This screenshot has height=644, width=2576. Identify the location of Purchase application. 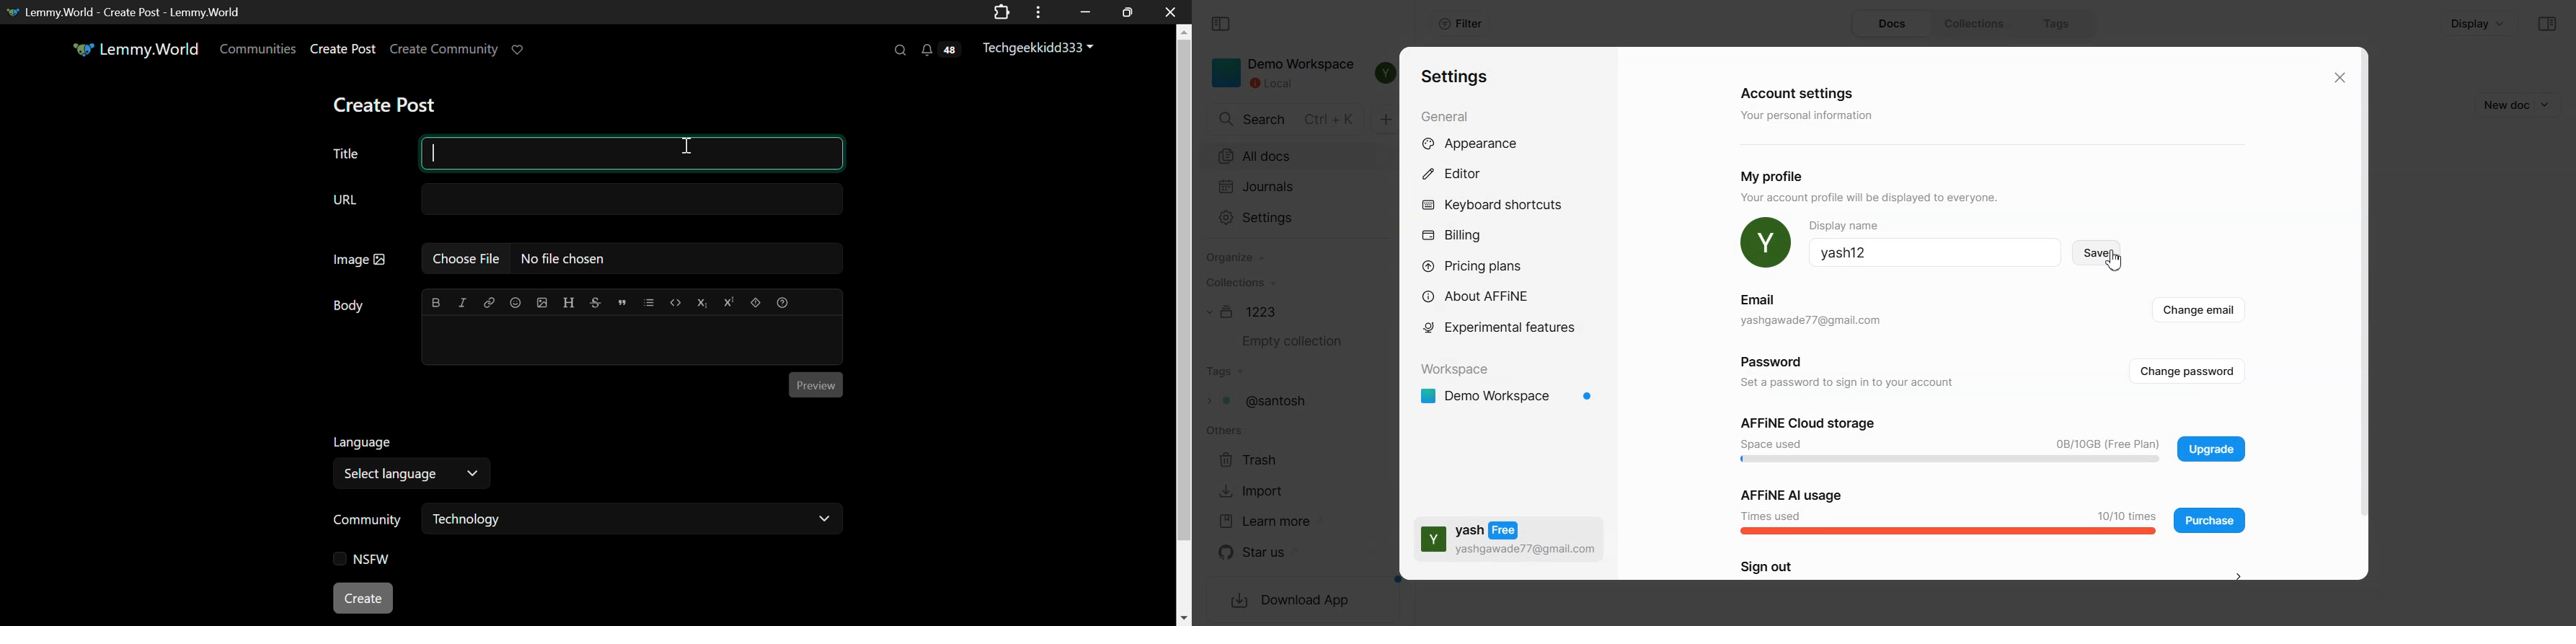
(2210, 519).